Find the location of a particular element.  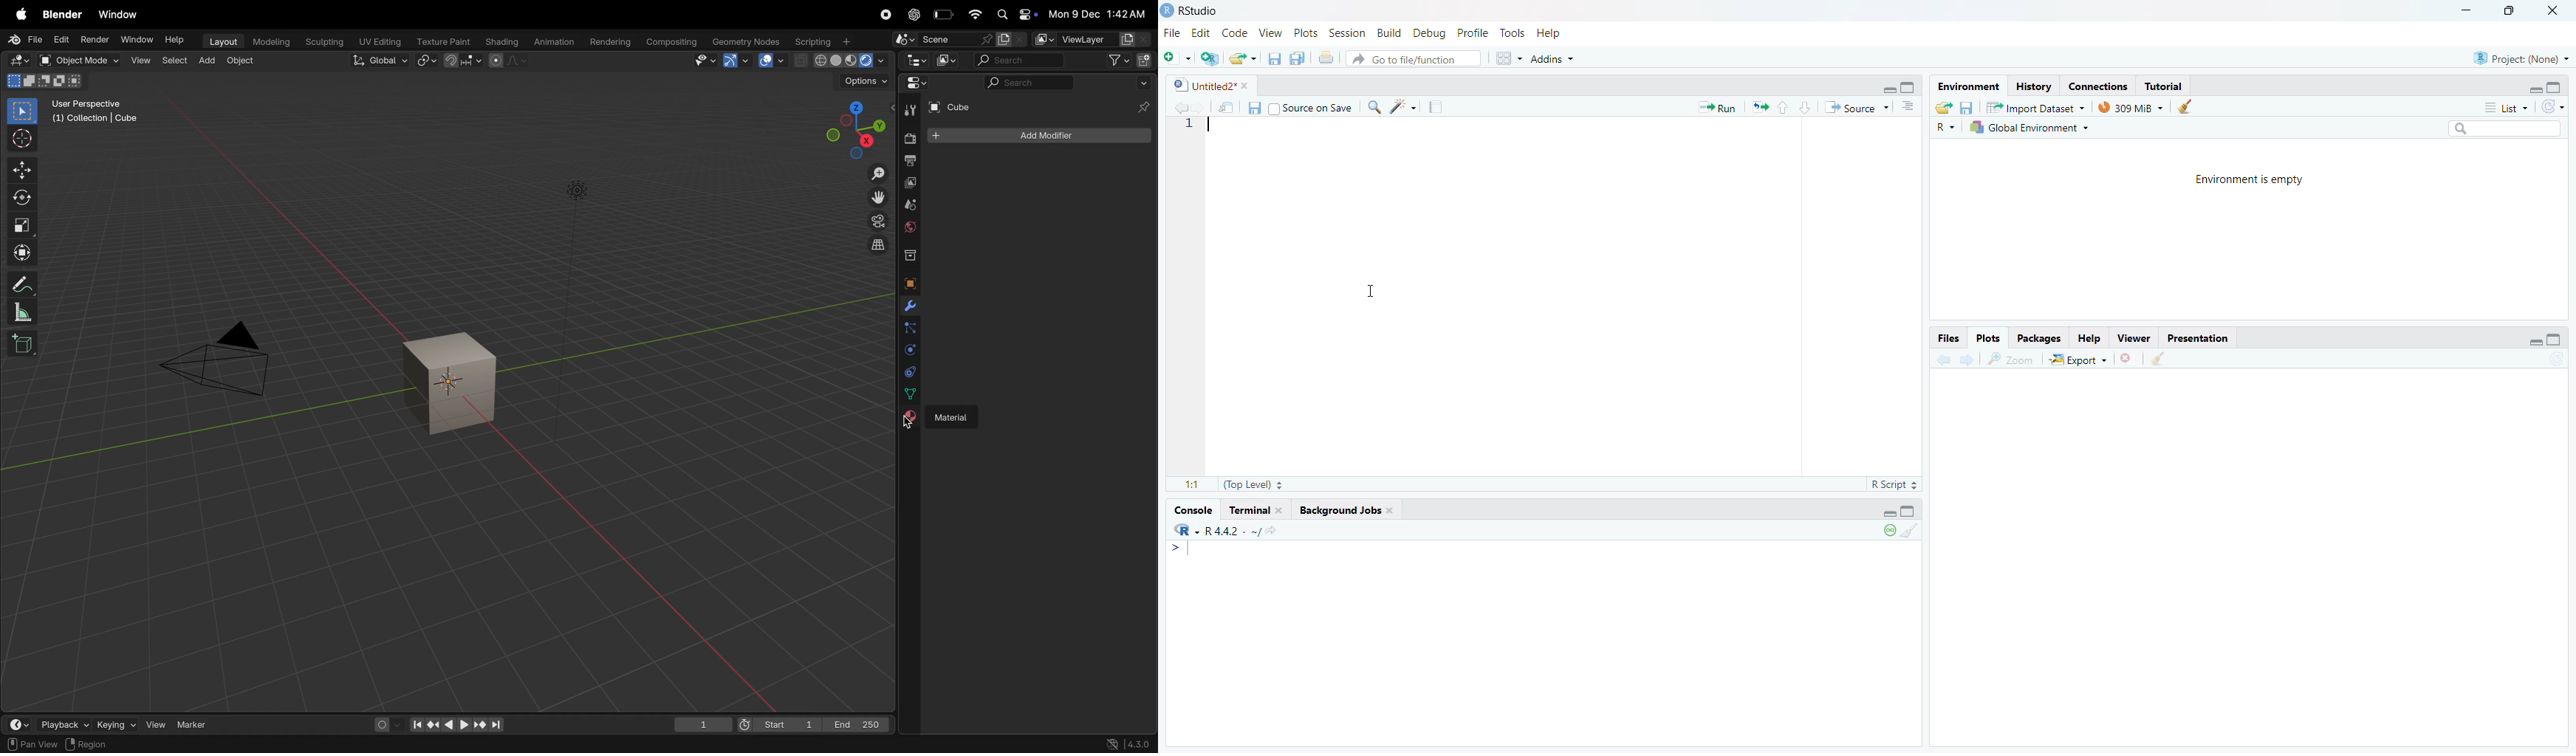

Plots is located at coordinates (1985, 334).